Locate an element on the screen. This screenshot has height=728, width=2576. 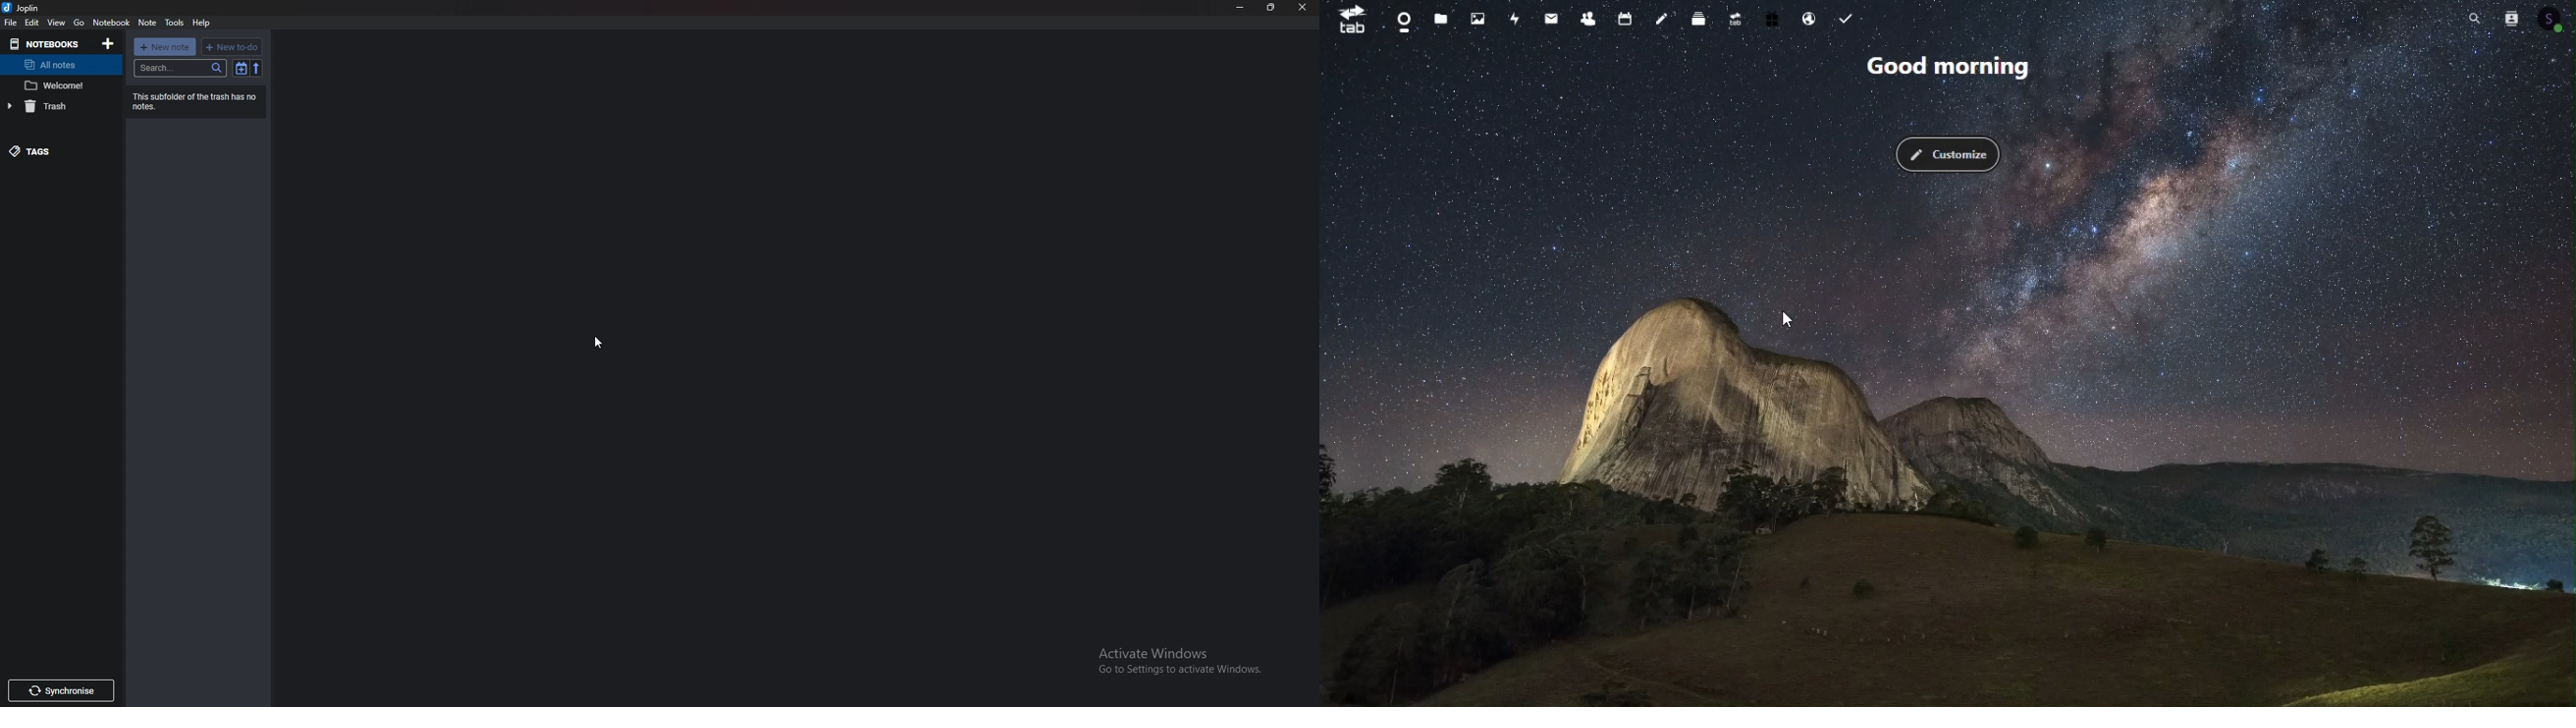
Contacts  is located at coordinates (1586, 16).